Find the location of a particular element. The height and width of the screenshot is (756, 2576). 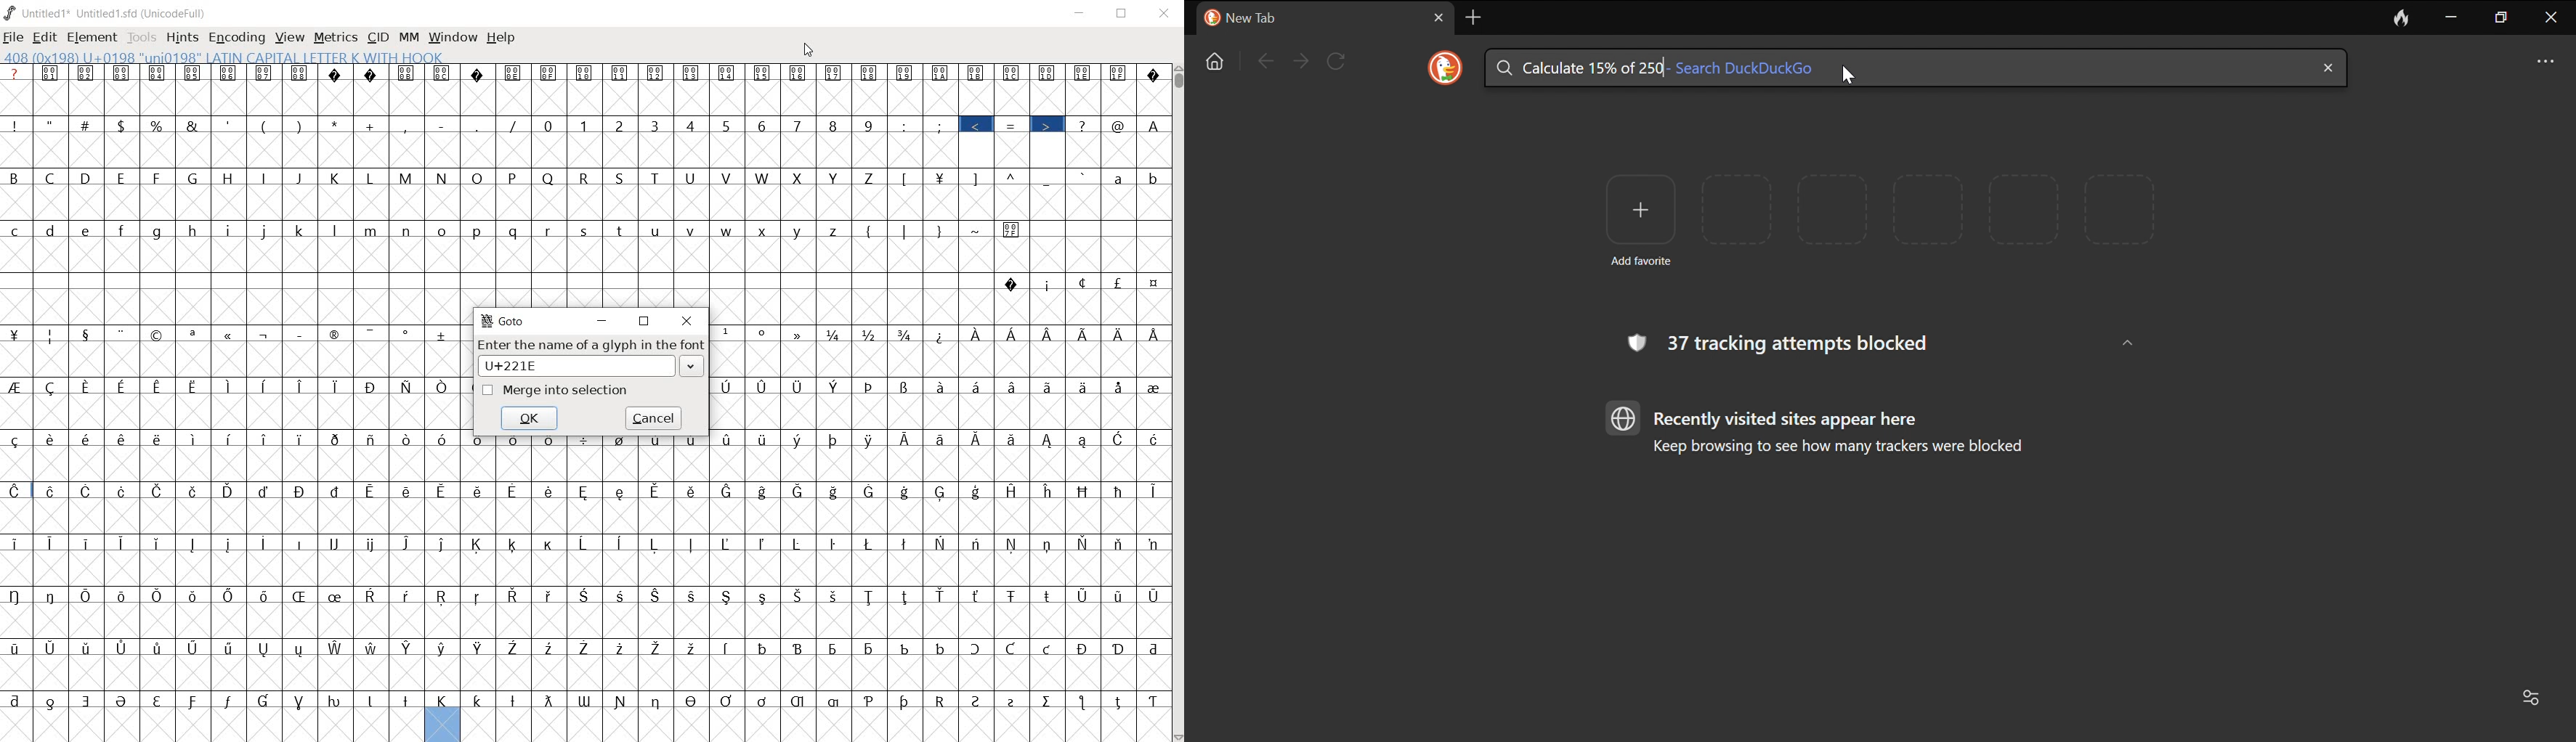

empty glyph slots is located at coordinates (586, 465).